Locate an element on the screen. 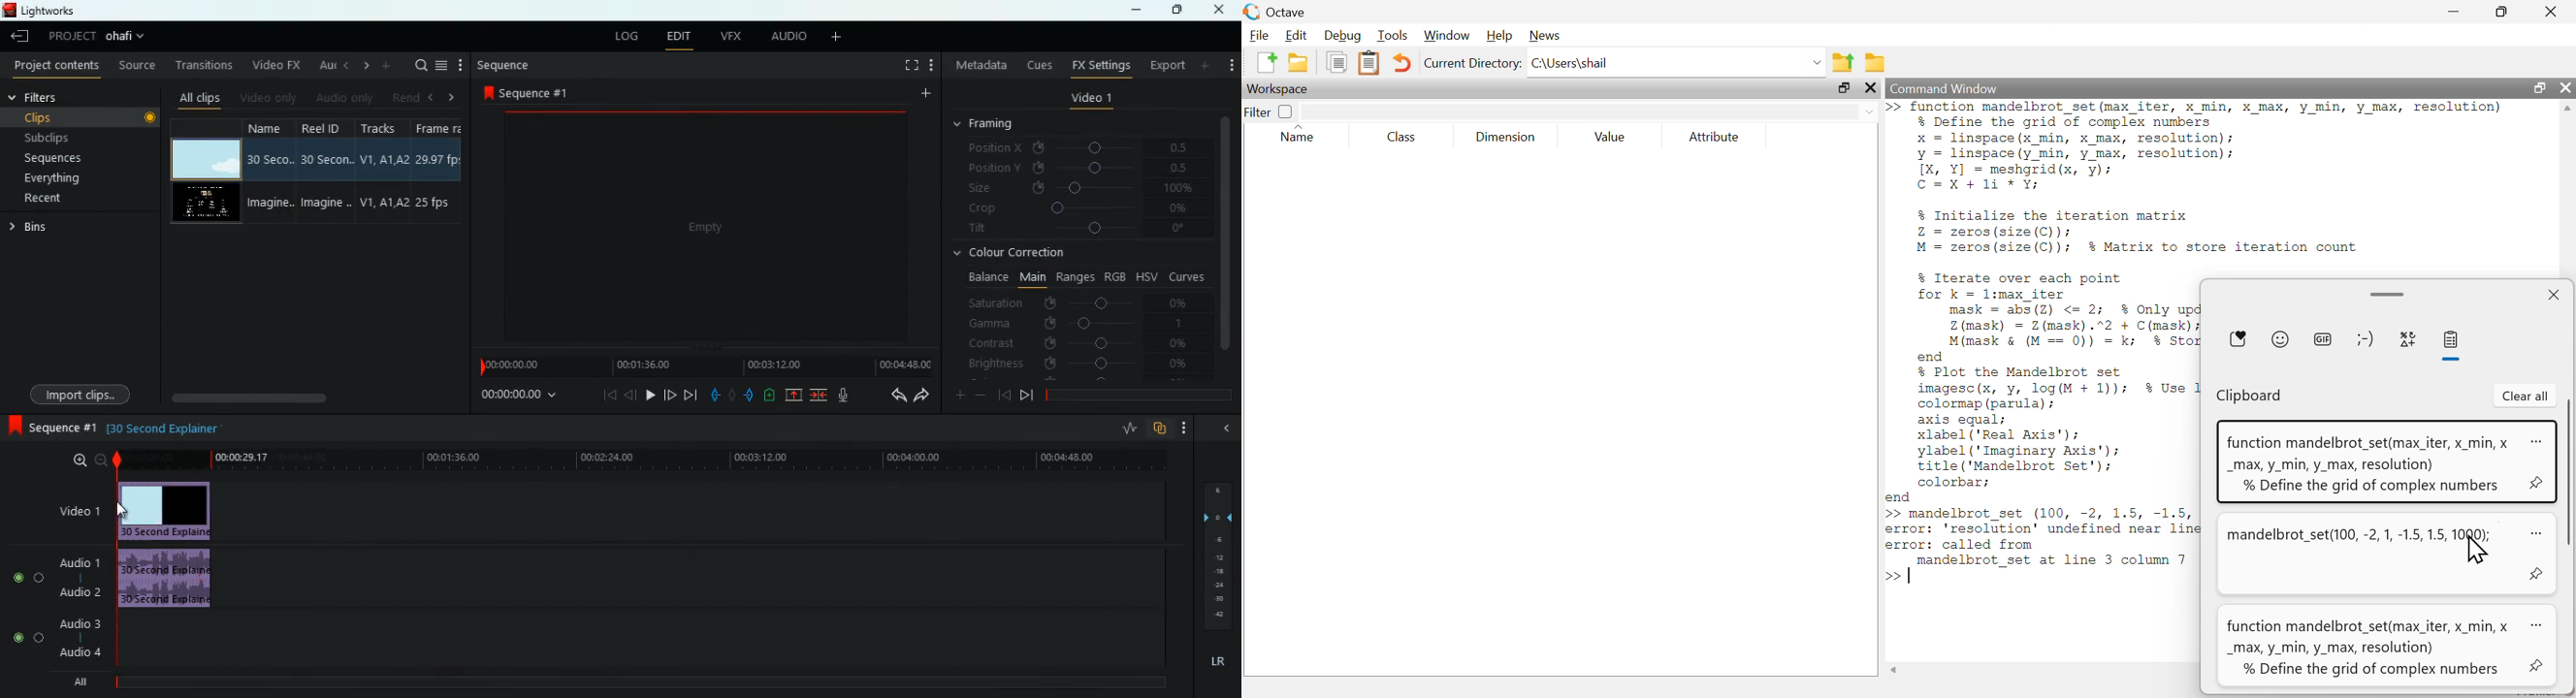 This screenshot has width=2576, height=700. sequences is located at coordinates (56, 160).